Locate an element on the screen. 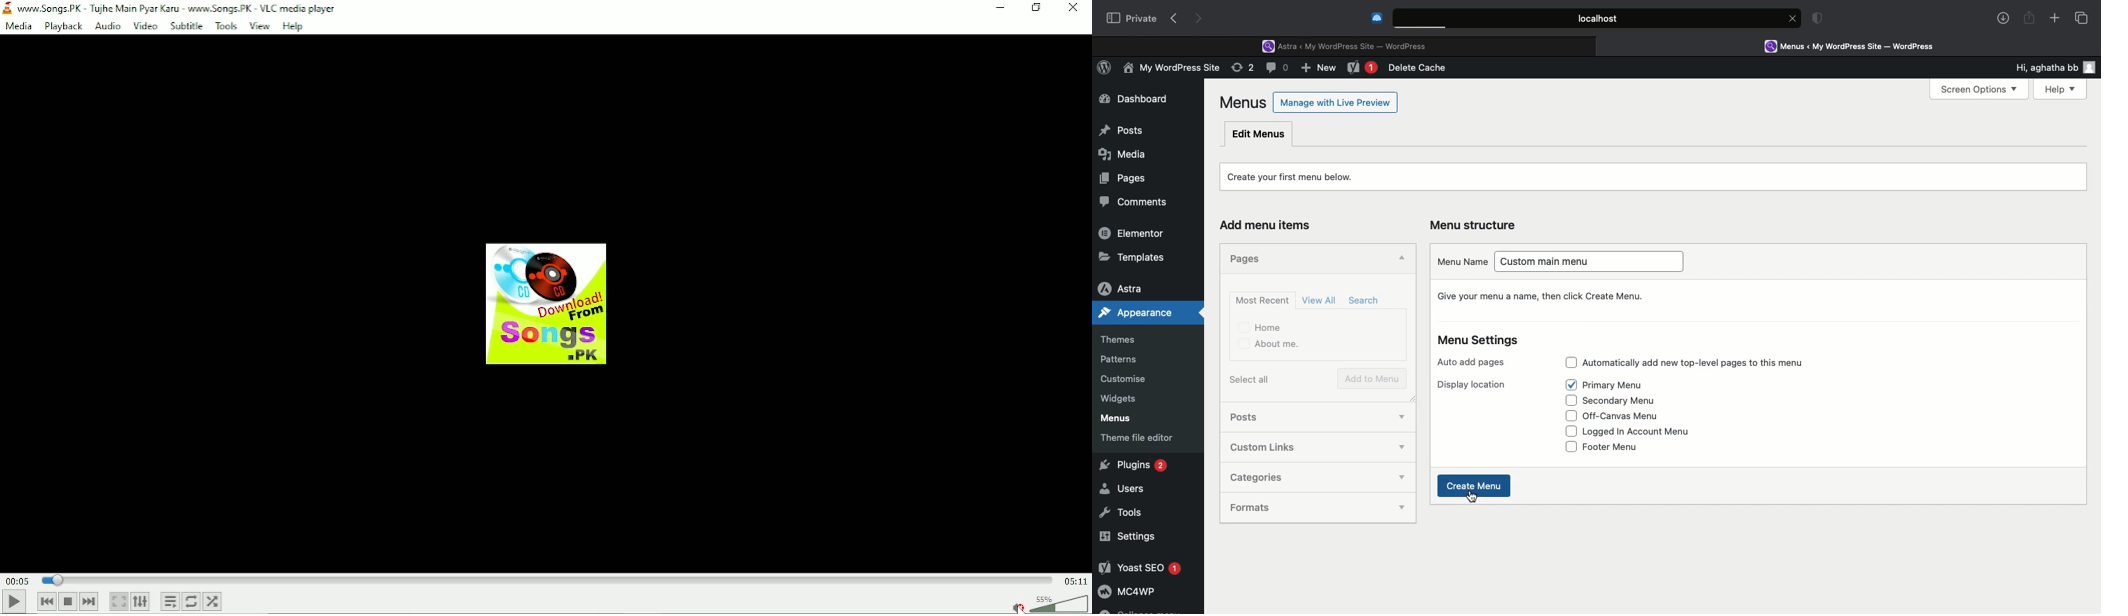 The height and width of the screenshot is (616, 2128). Create menu is located at coordinates (1476, 486).